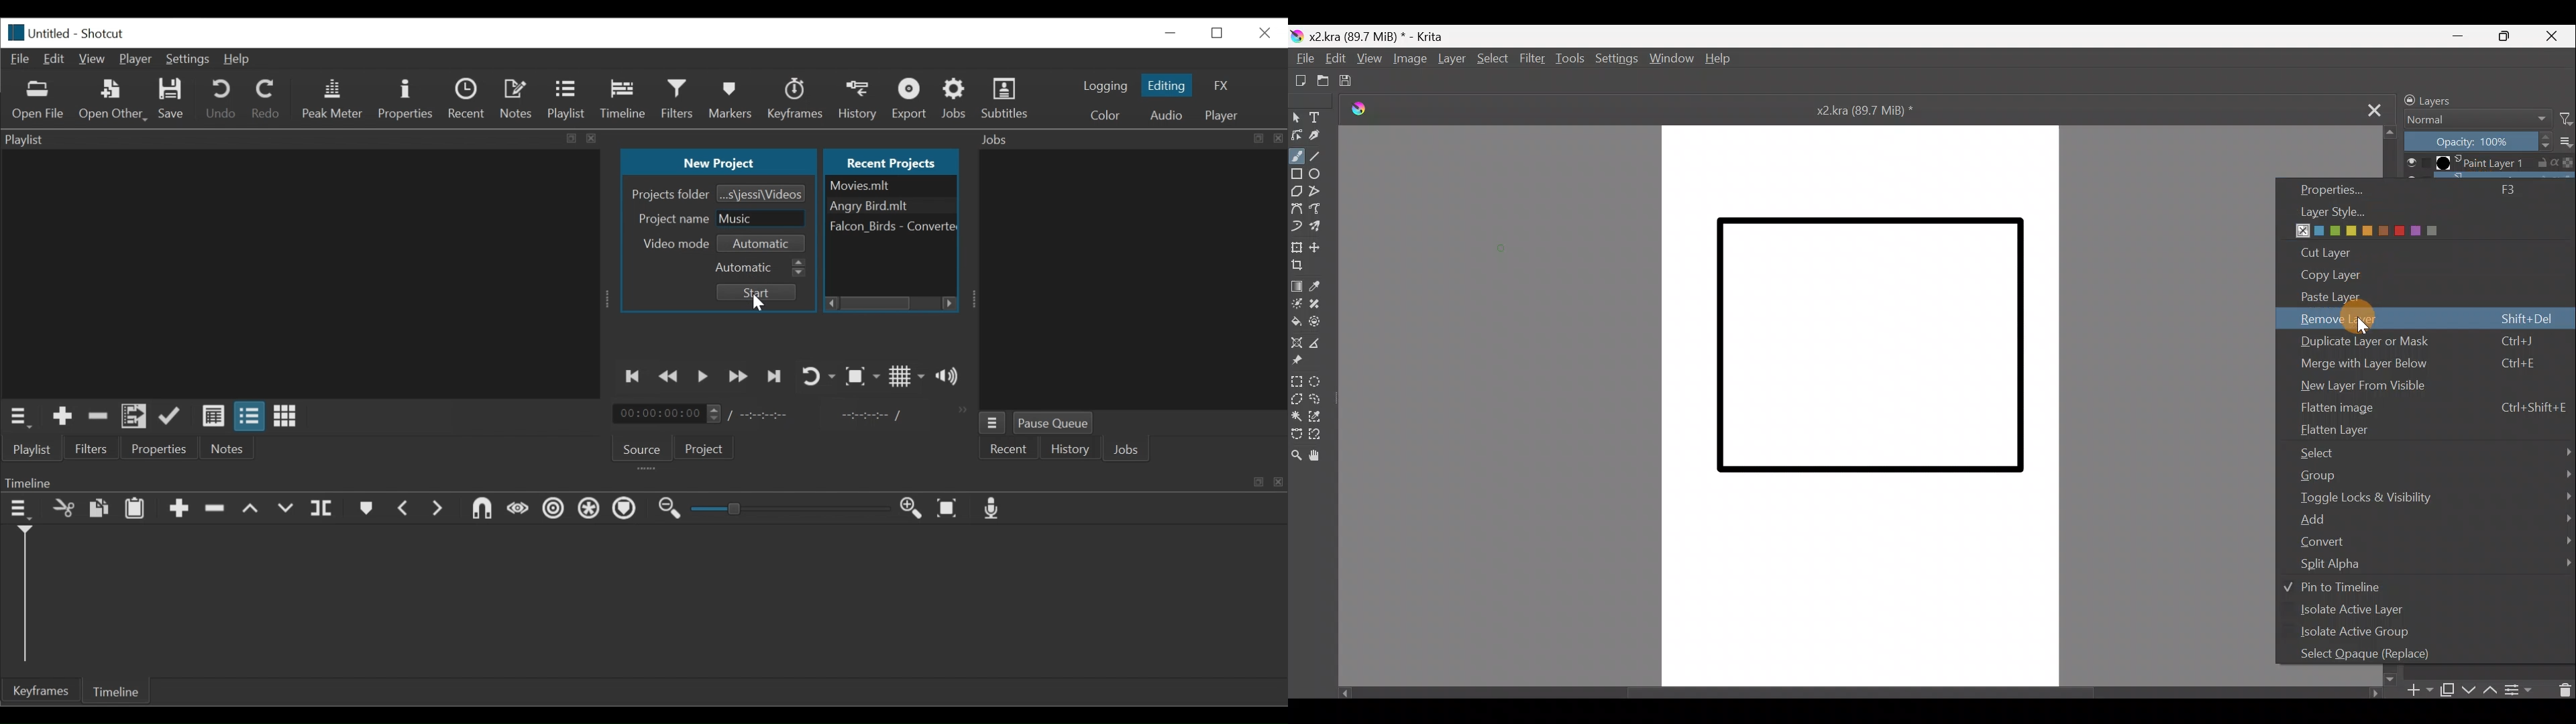 This screenshot has height=728, width=2576. I want to click on Measure distance between two points, so click(1326, 343).